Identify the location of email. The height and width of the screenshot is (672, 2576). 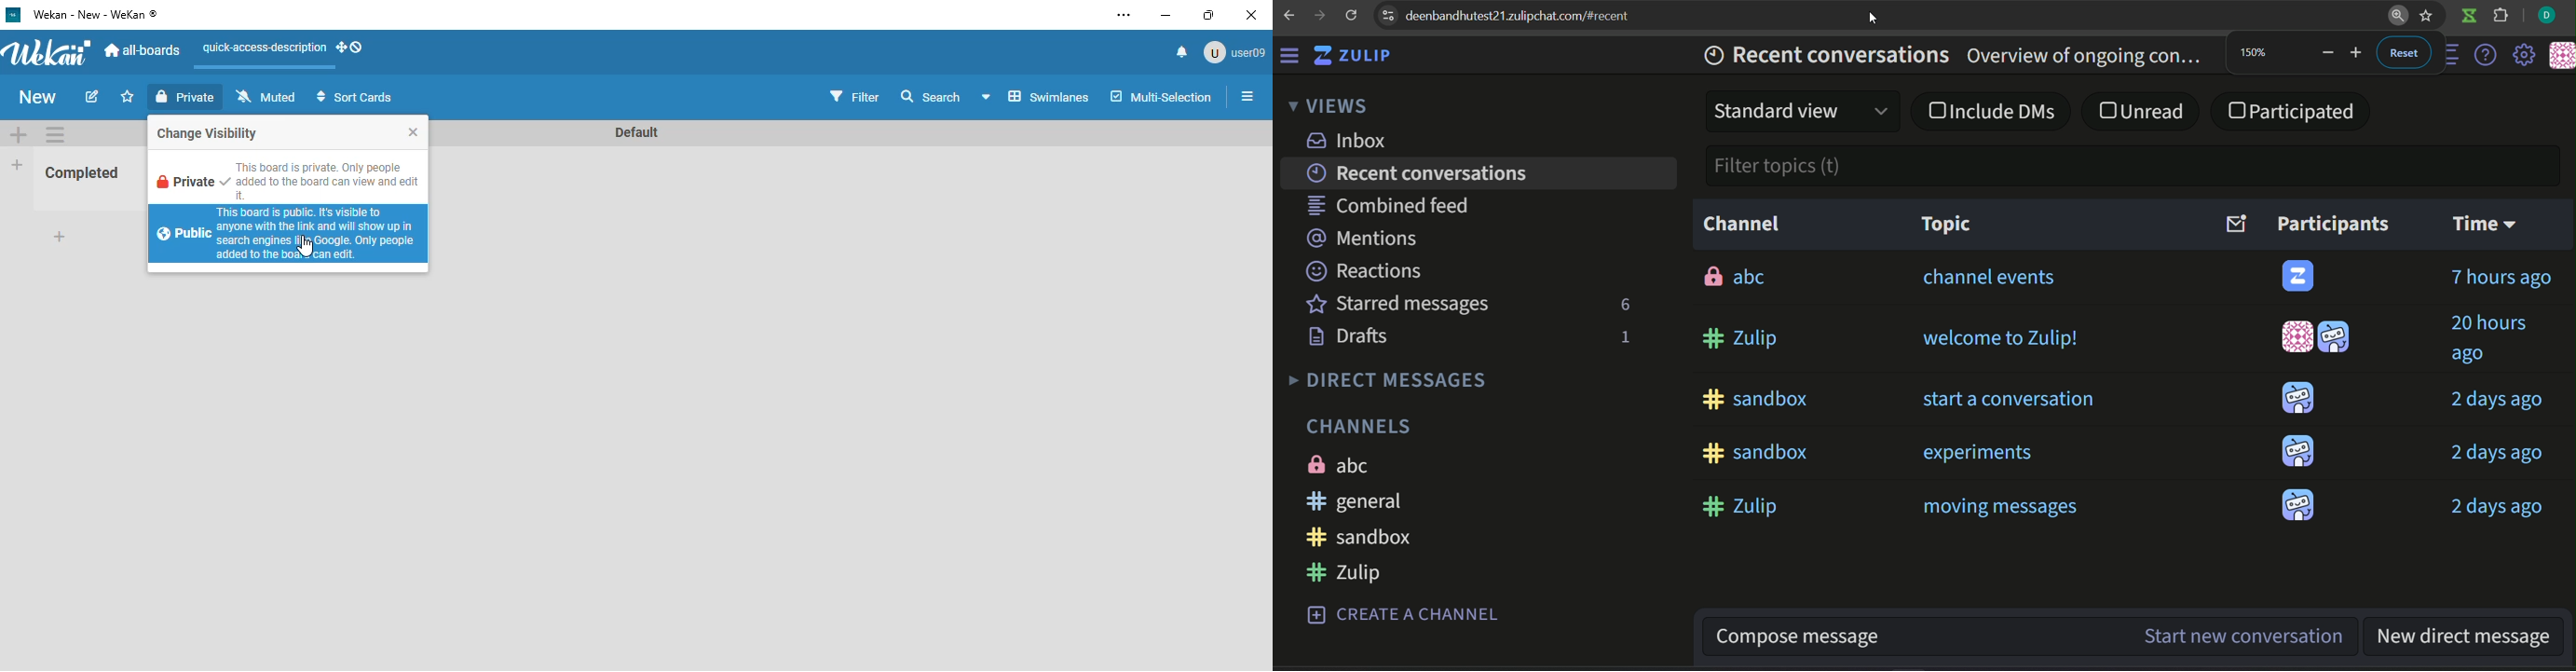
(2237, 223).